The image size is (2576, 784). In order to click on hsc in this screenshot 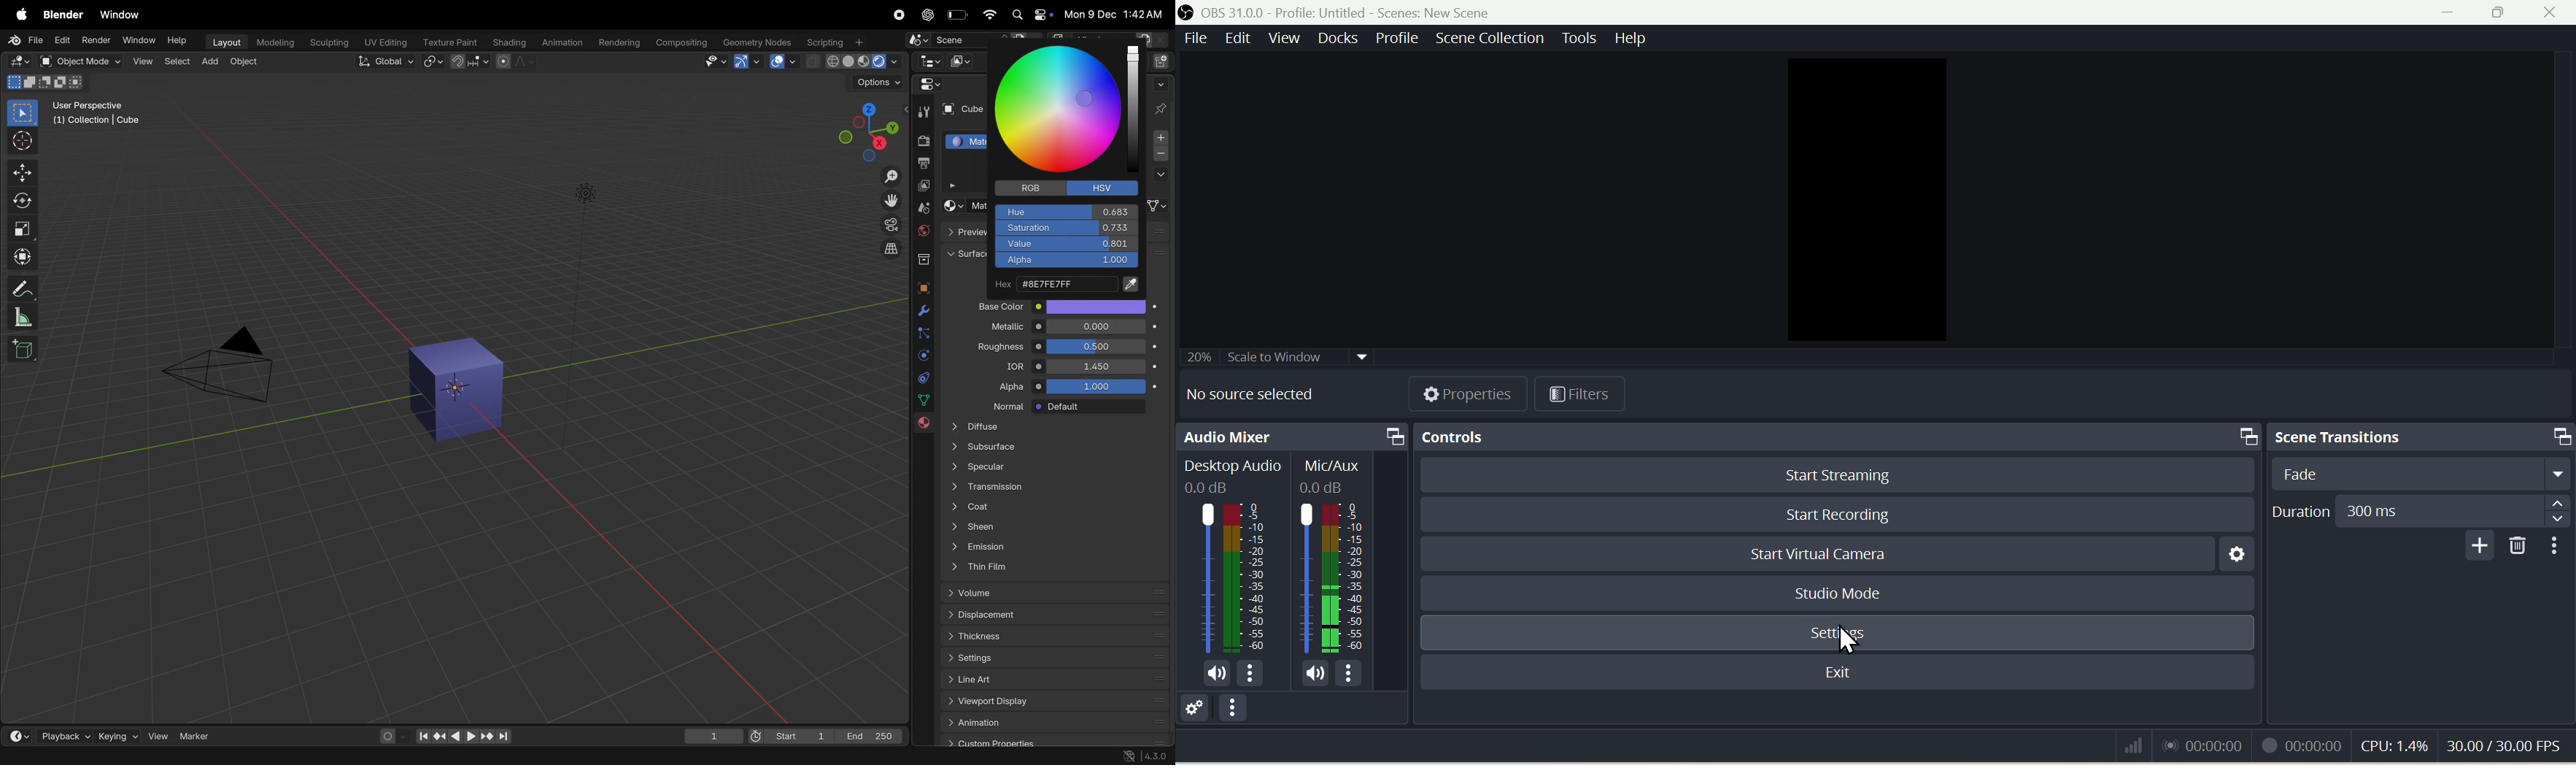, I will do `click(1108, 187)`.